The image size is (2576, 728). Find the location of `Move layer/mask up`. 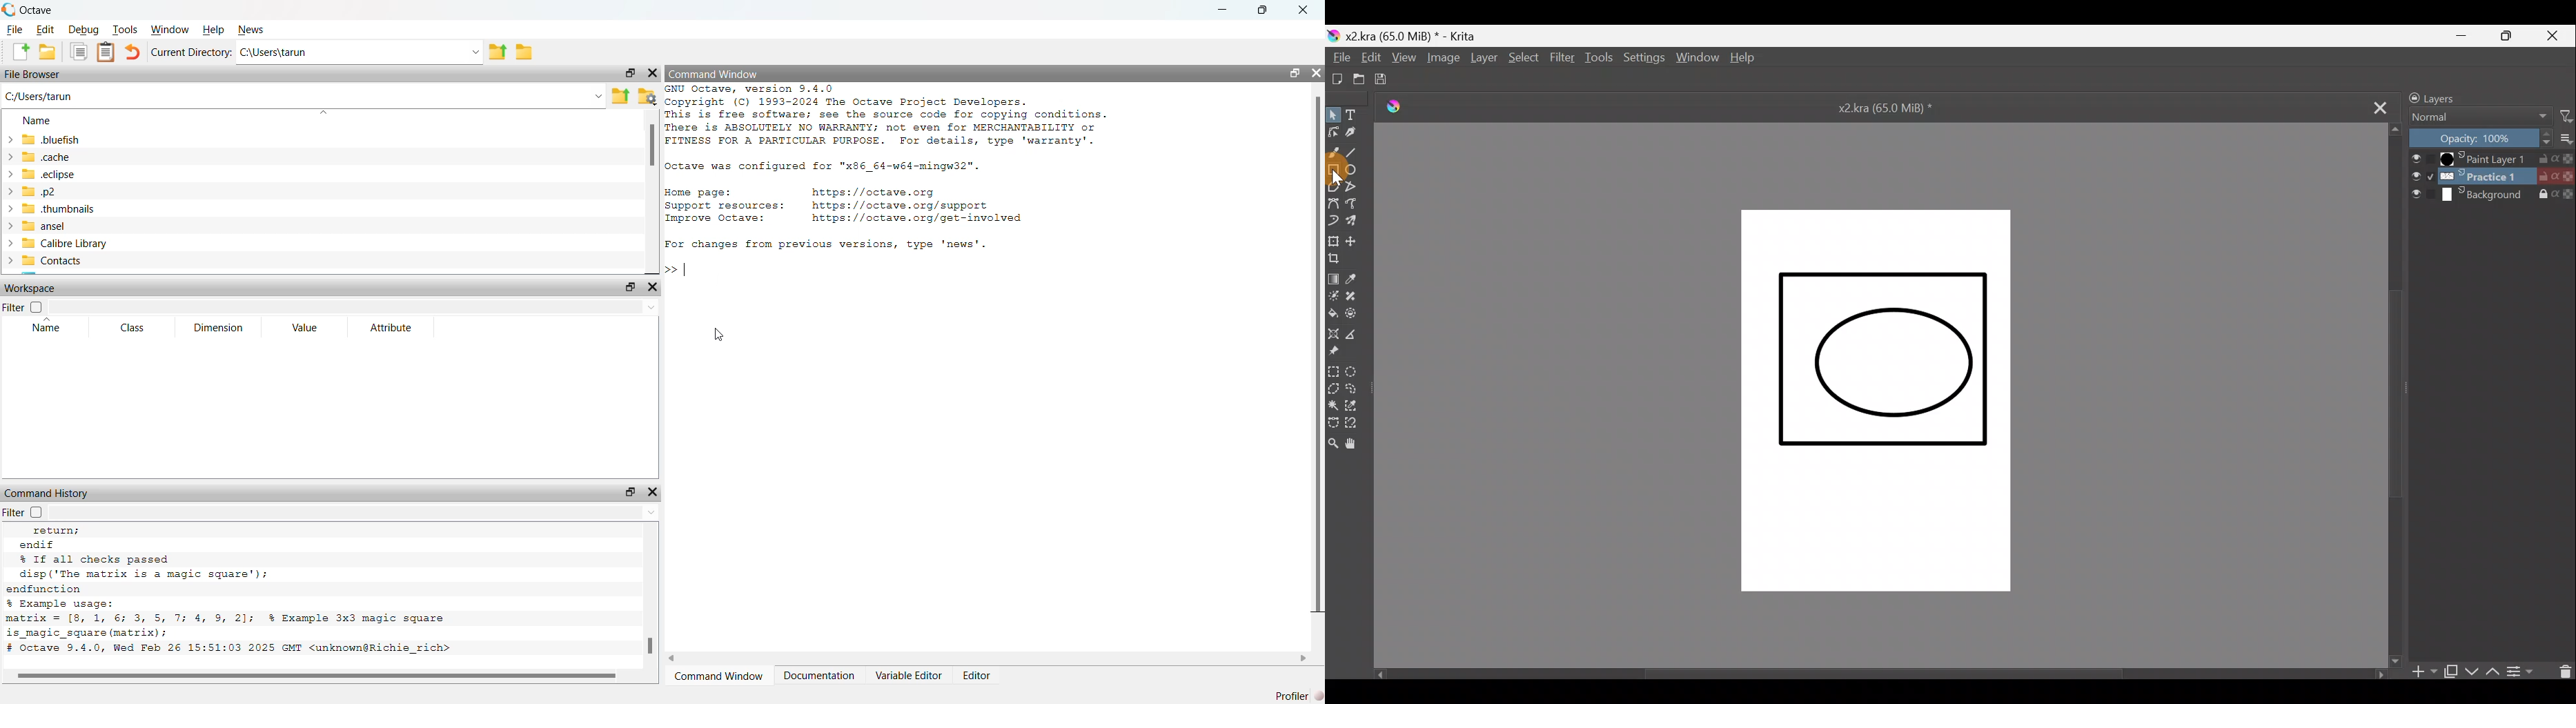

Move layer/mask up is located at coordinates (2493, 671).